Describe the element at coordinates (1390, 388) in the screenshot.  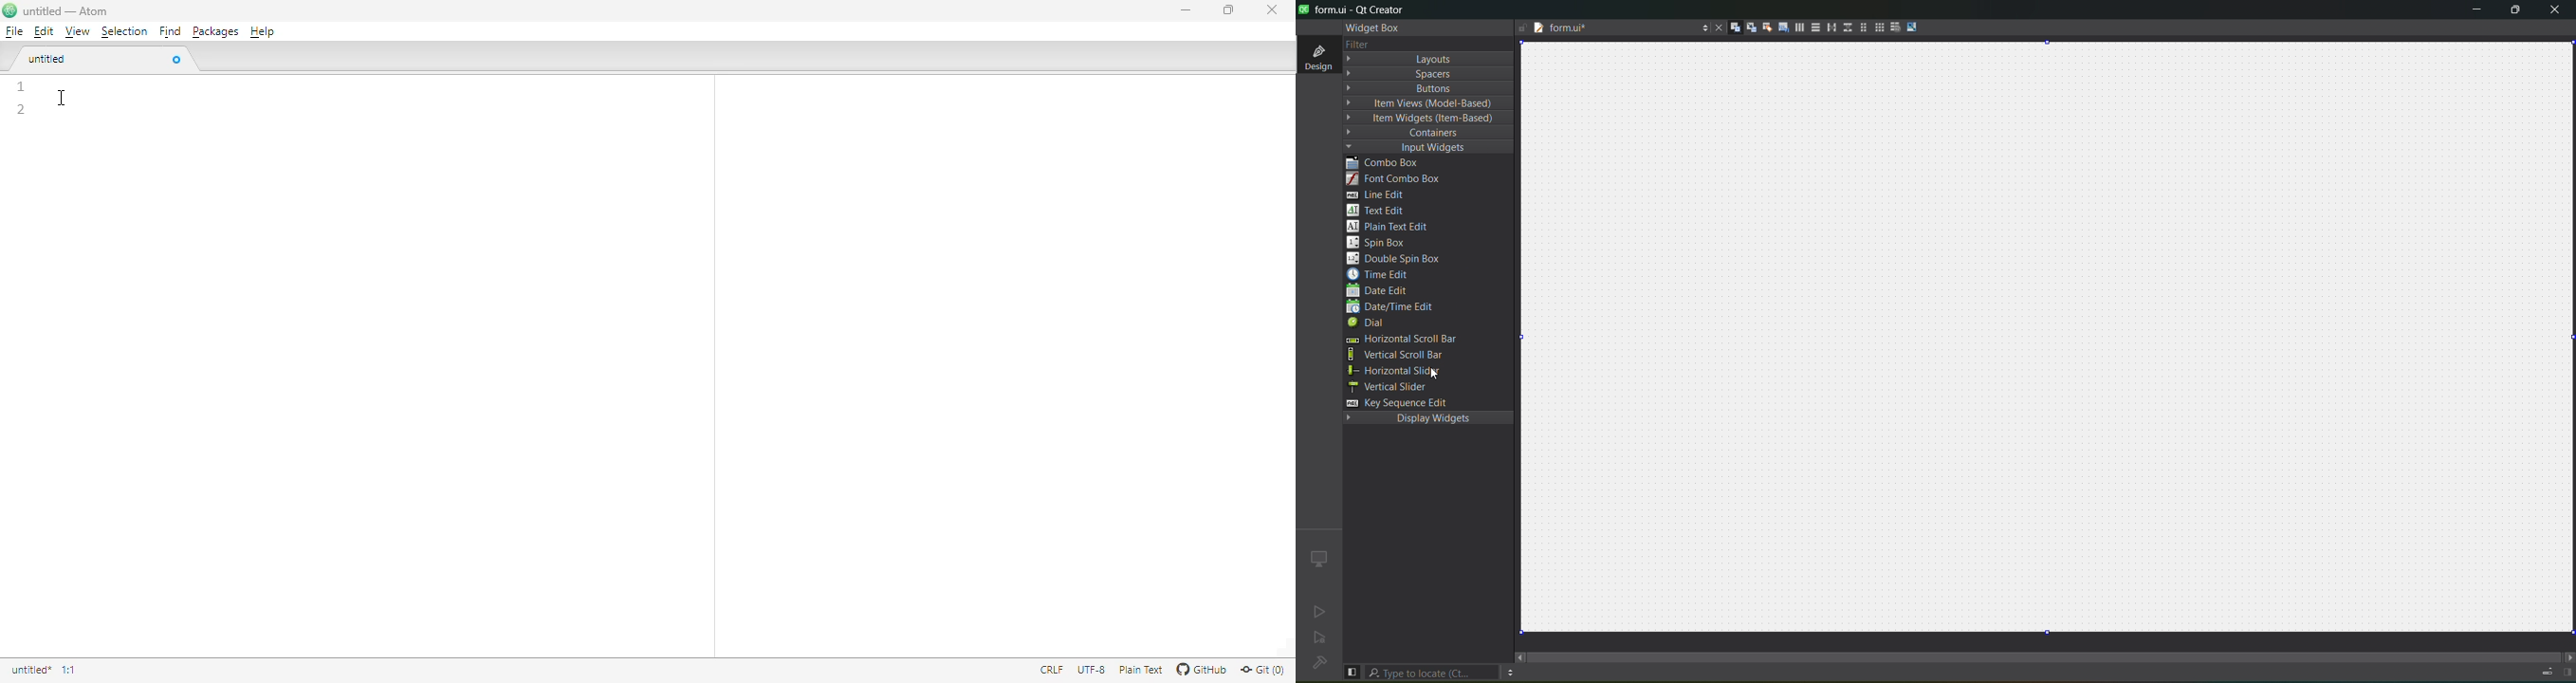
I see `vertical slider` at that location.